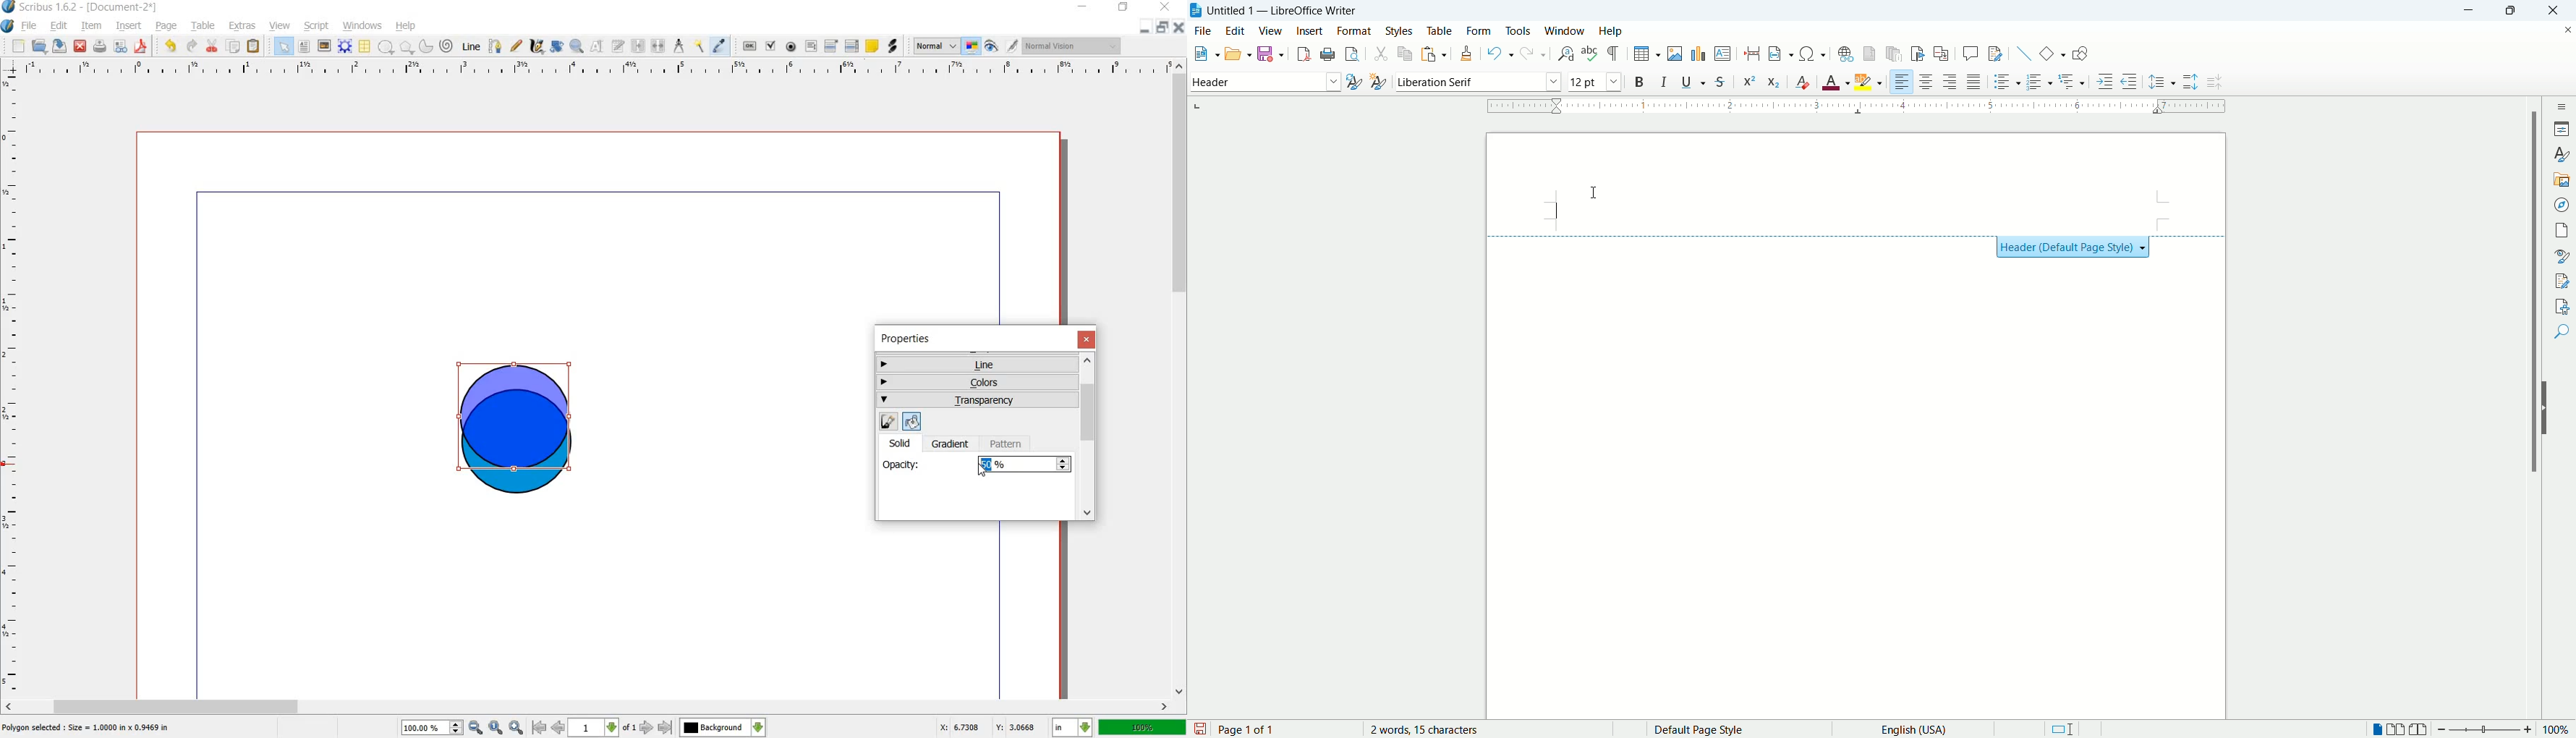  What do you see at coordinates (2559, 729) in the screenshot?
I see `zoom percent` at bounding box center [2559, 729].